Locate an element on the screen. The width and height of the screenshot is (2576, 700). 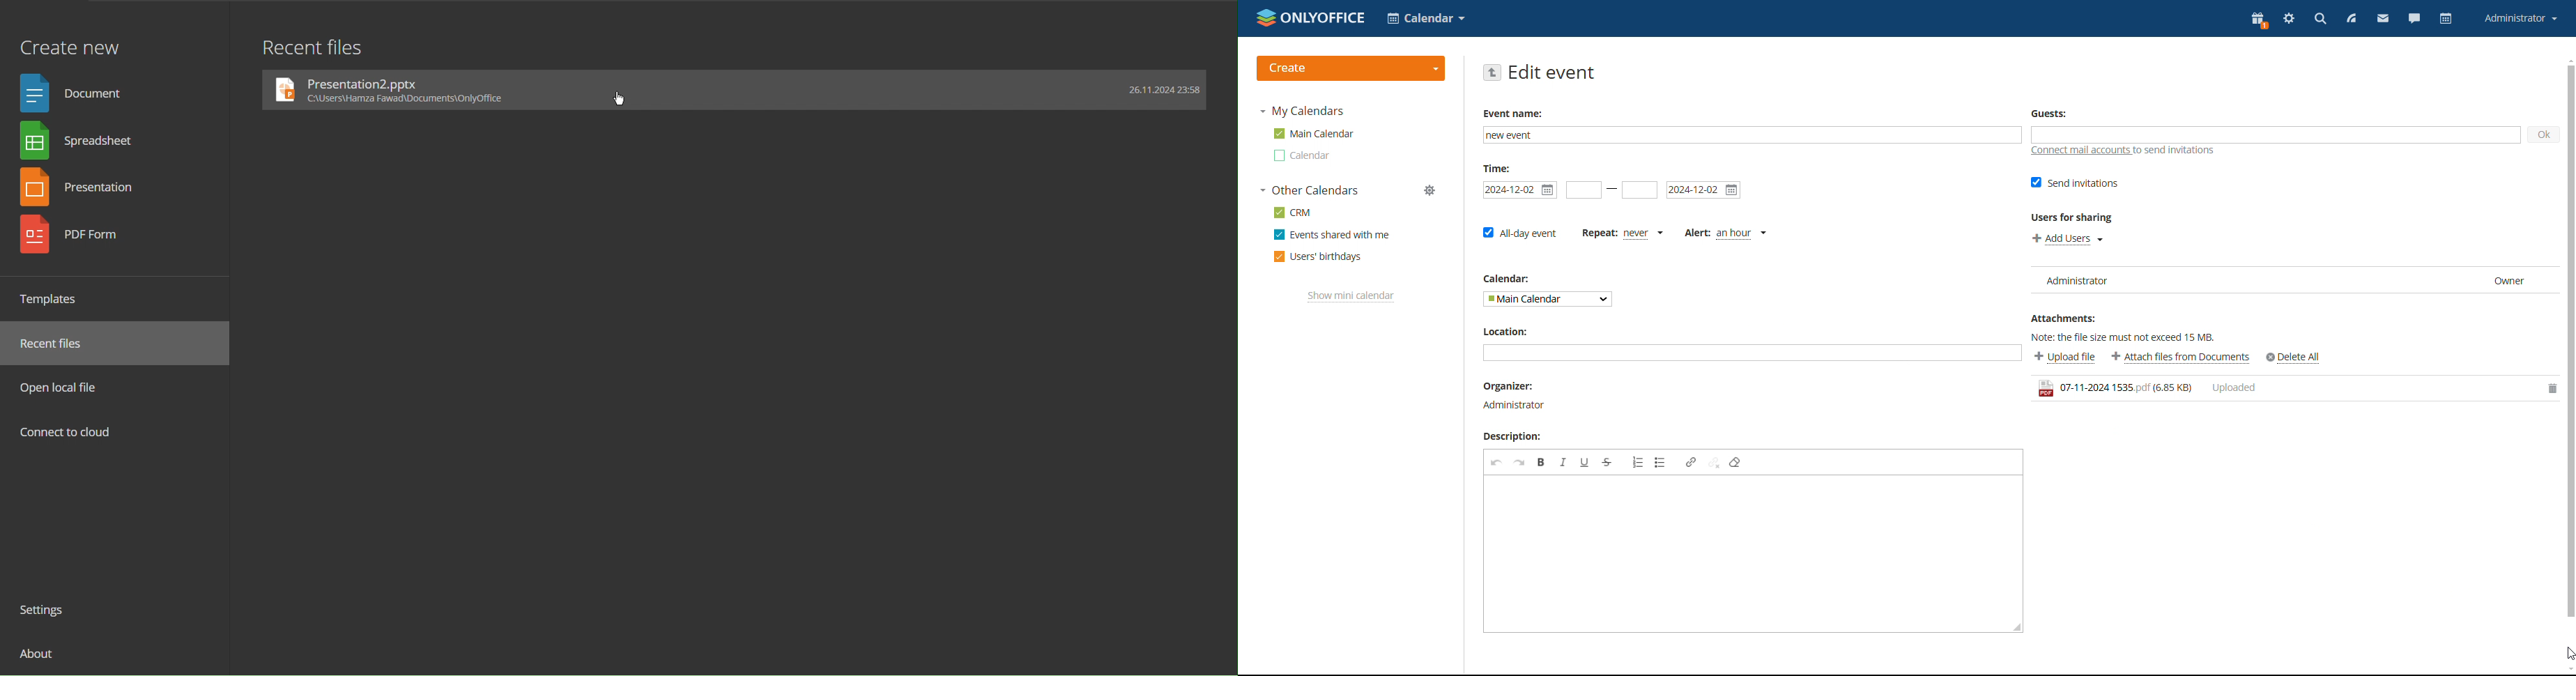
Guests is located at coordinates (2051, 113).